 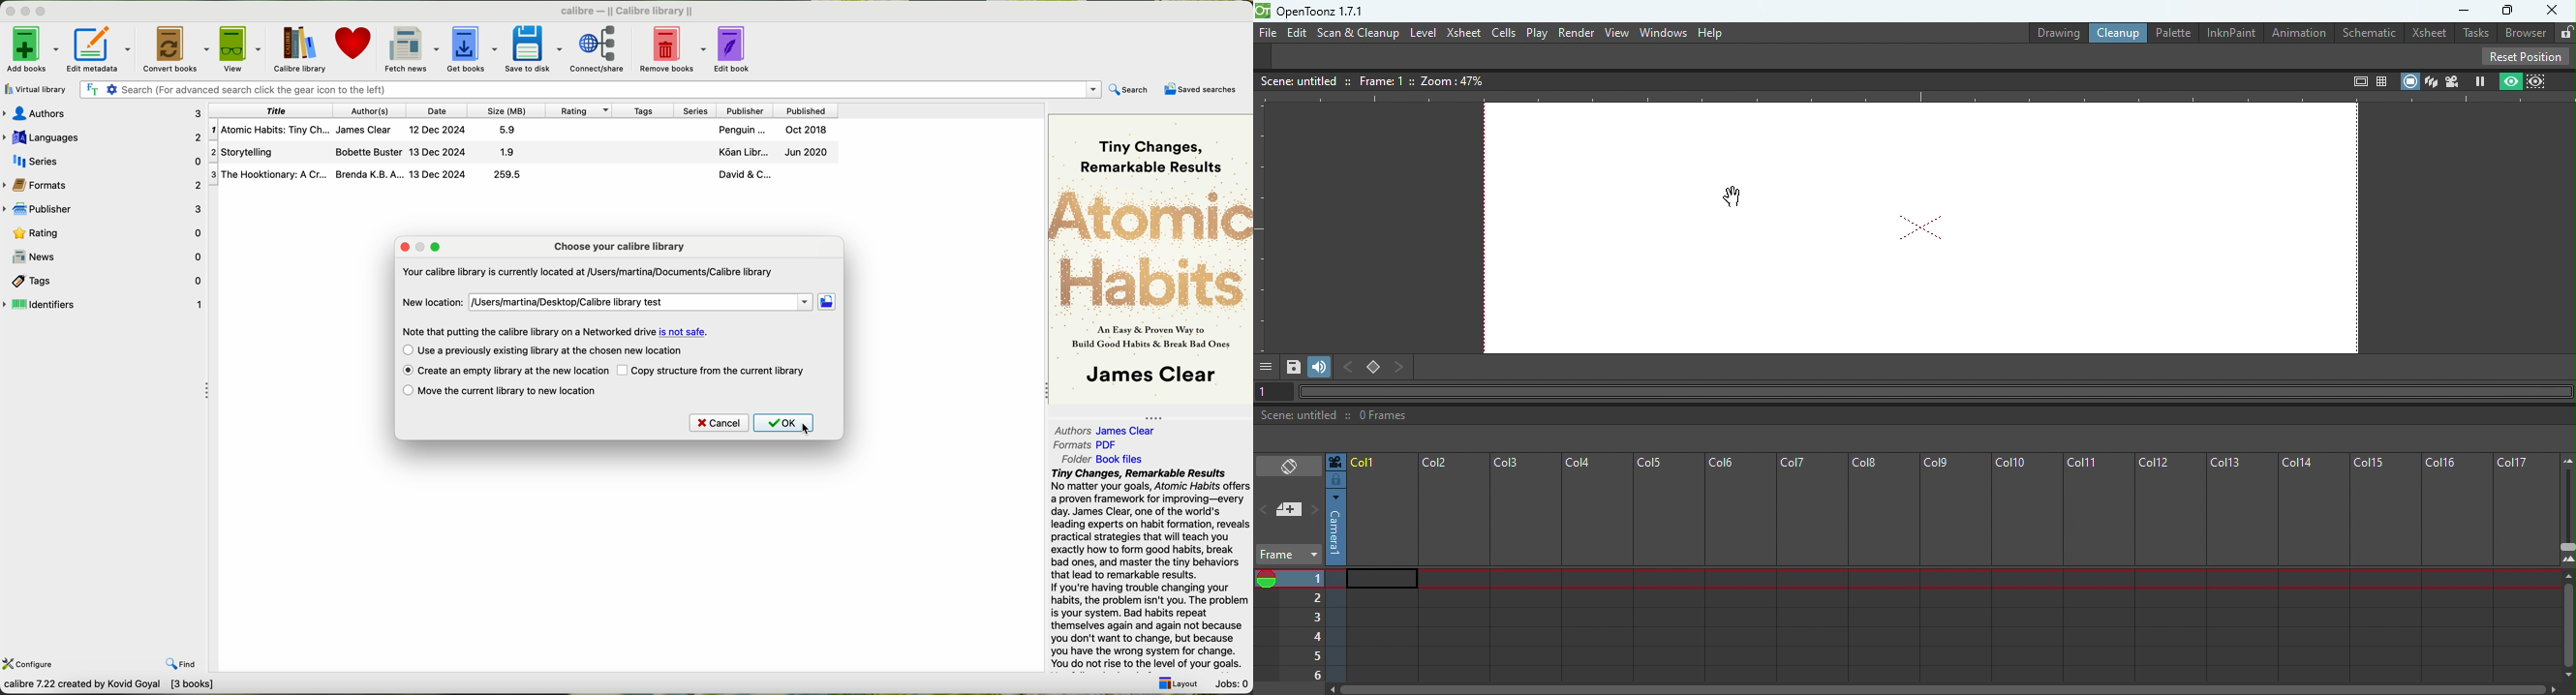 What do you see at coordinates (1266, 33) in the screenshot?
I see `File` at bounding box center [1266, 33].